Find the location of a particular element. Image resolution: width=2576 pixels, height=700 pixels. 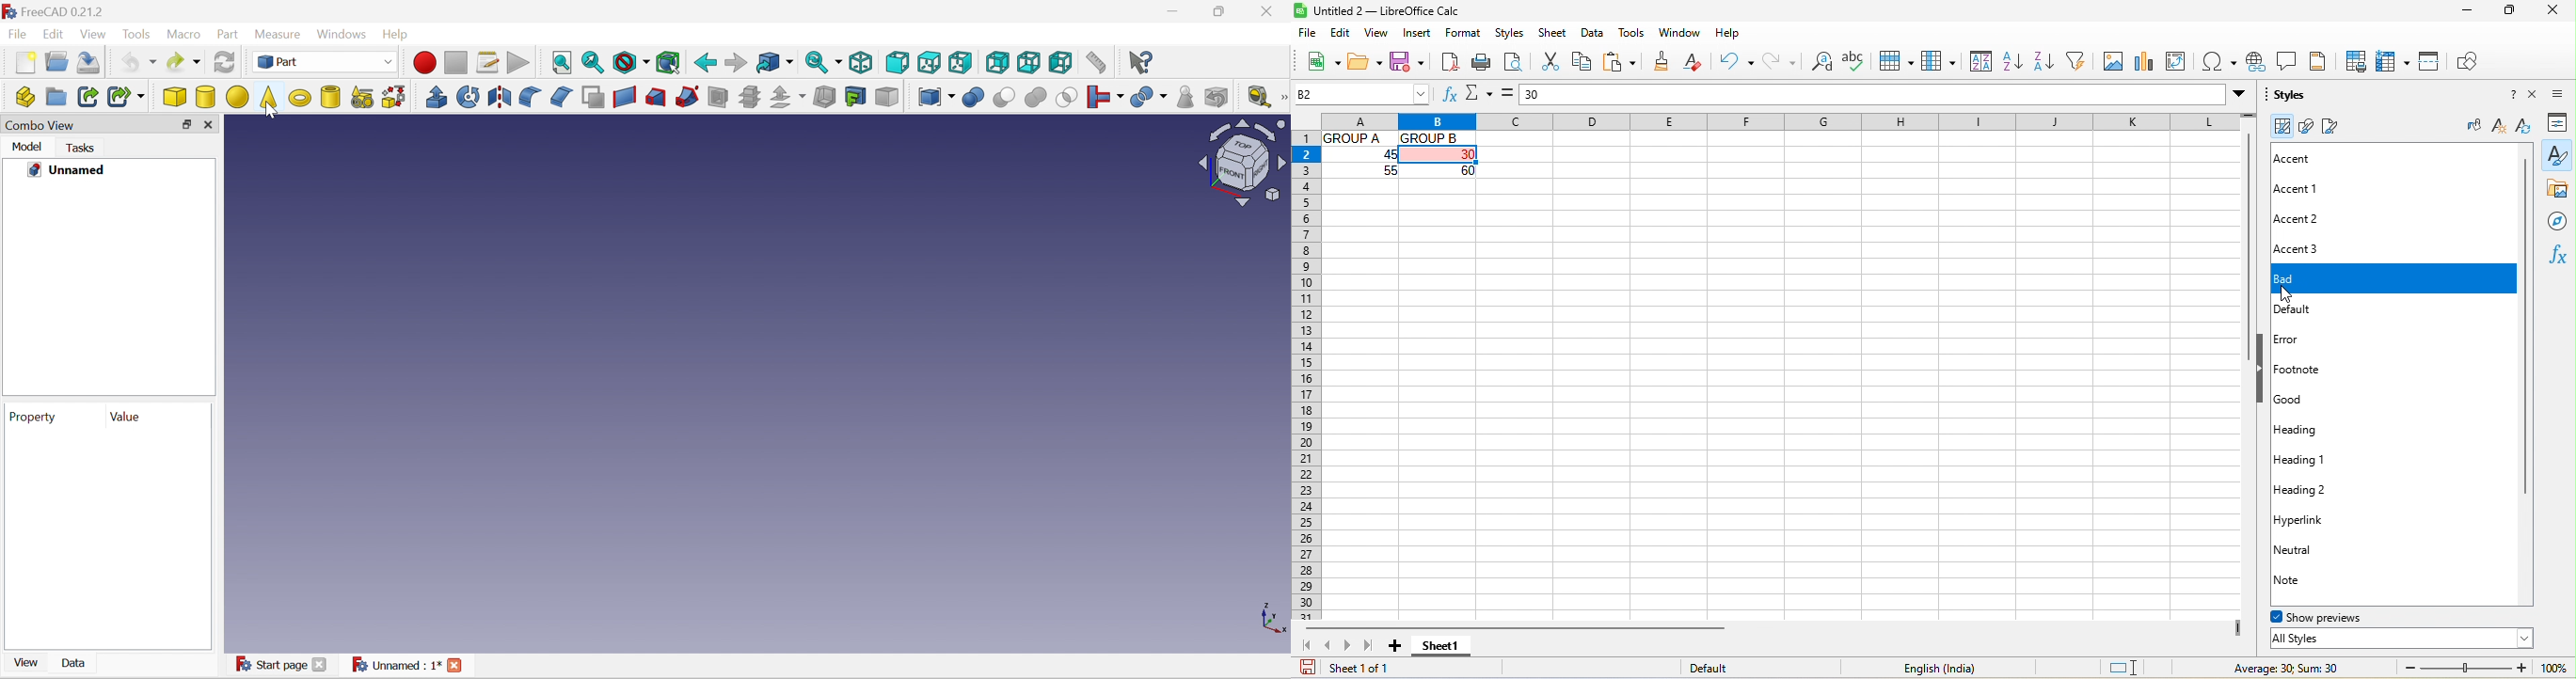

default is located at coordinates (2384, 312).